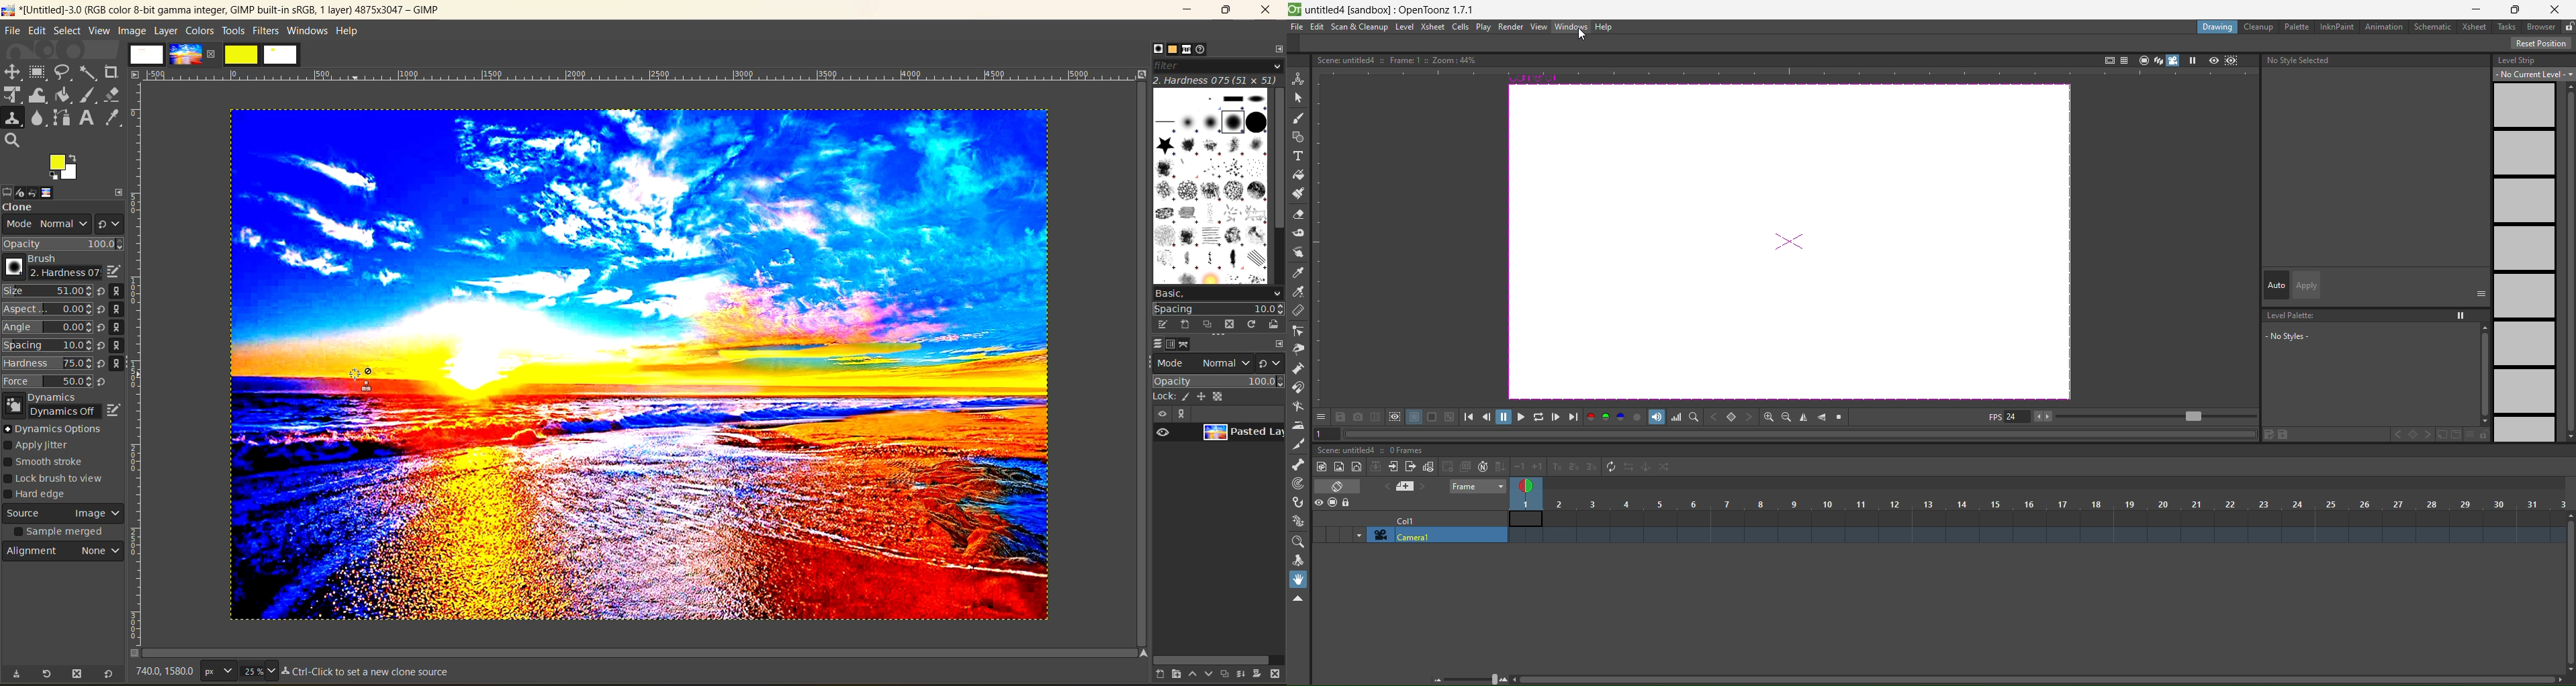 Image resolution: width=2576 pixels, height=700 pixels. What do you see at coordinates (1204, 362) in the screenshot?
I see `mode` at bounding box center [1204, 362].